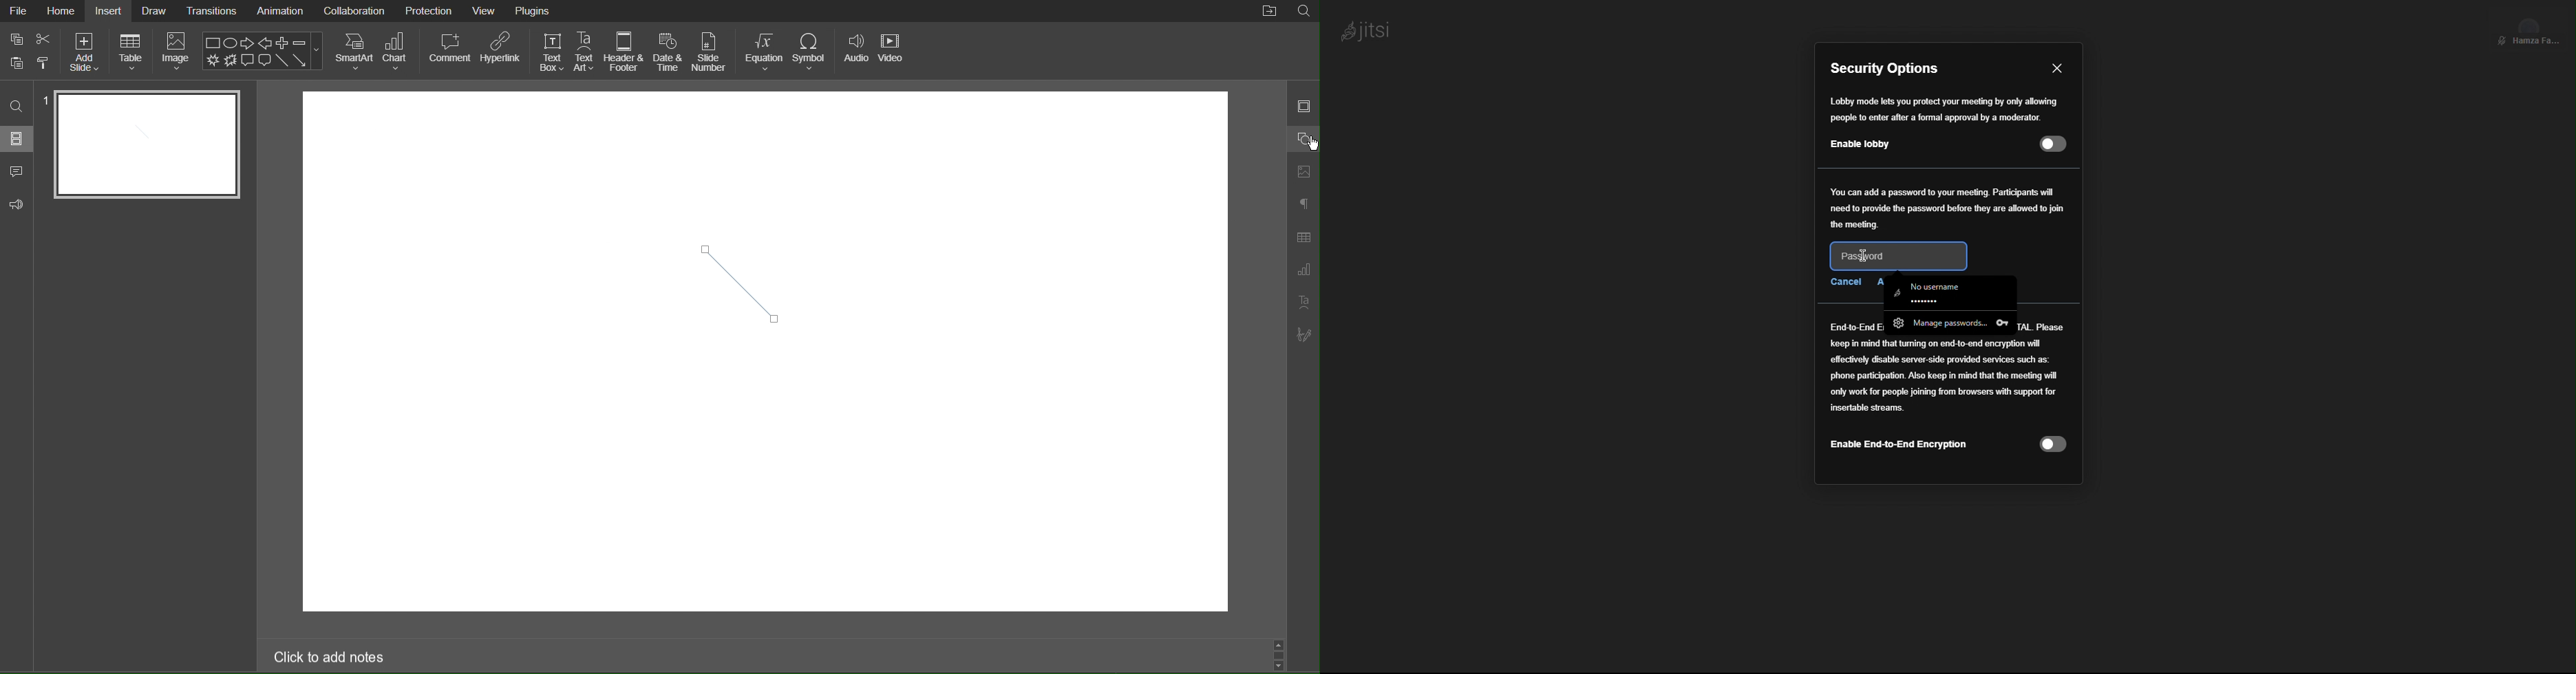  I want to click on Cursor, so click(1302, 144).